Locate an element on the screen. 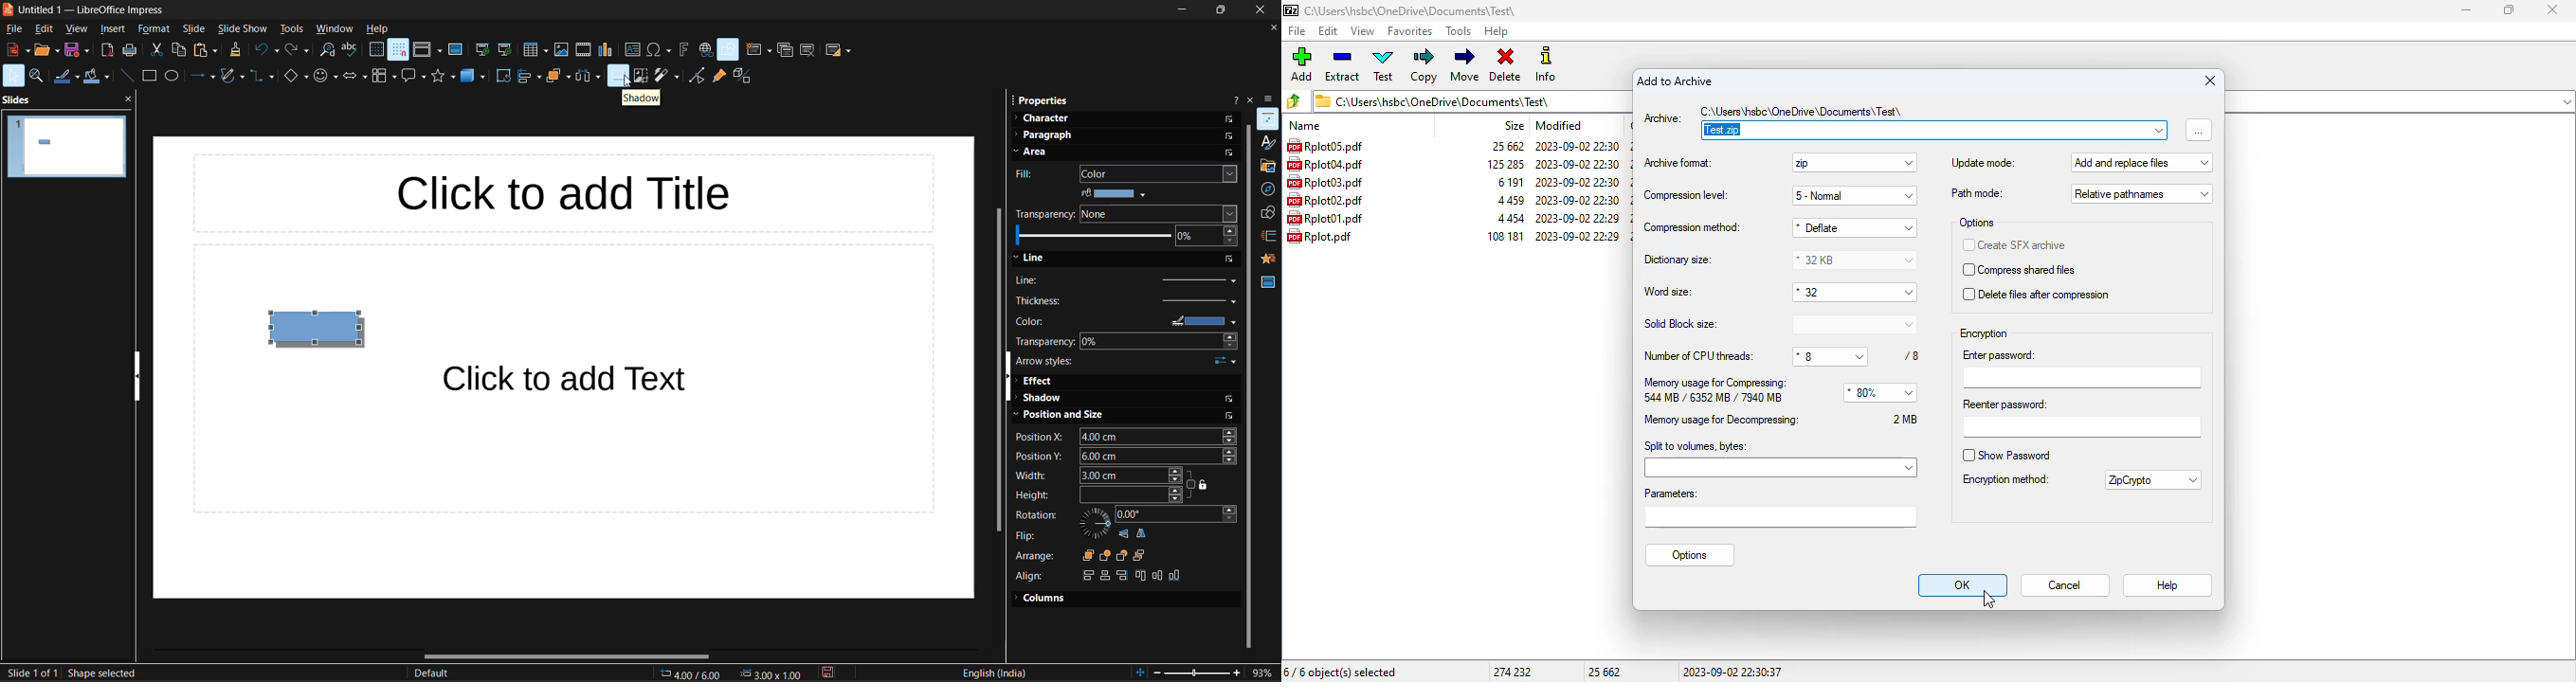 The height and width of the screenshot is (700, 2576). size is located at coordinates (1506, 235).